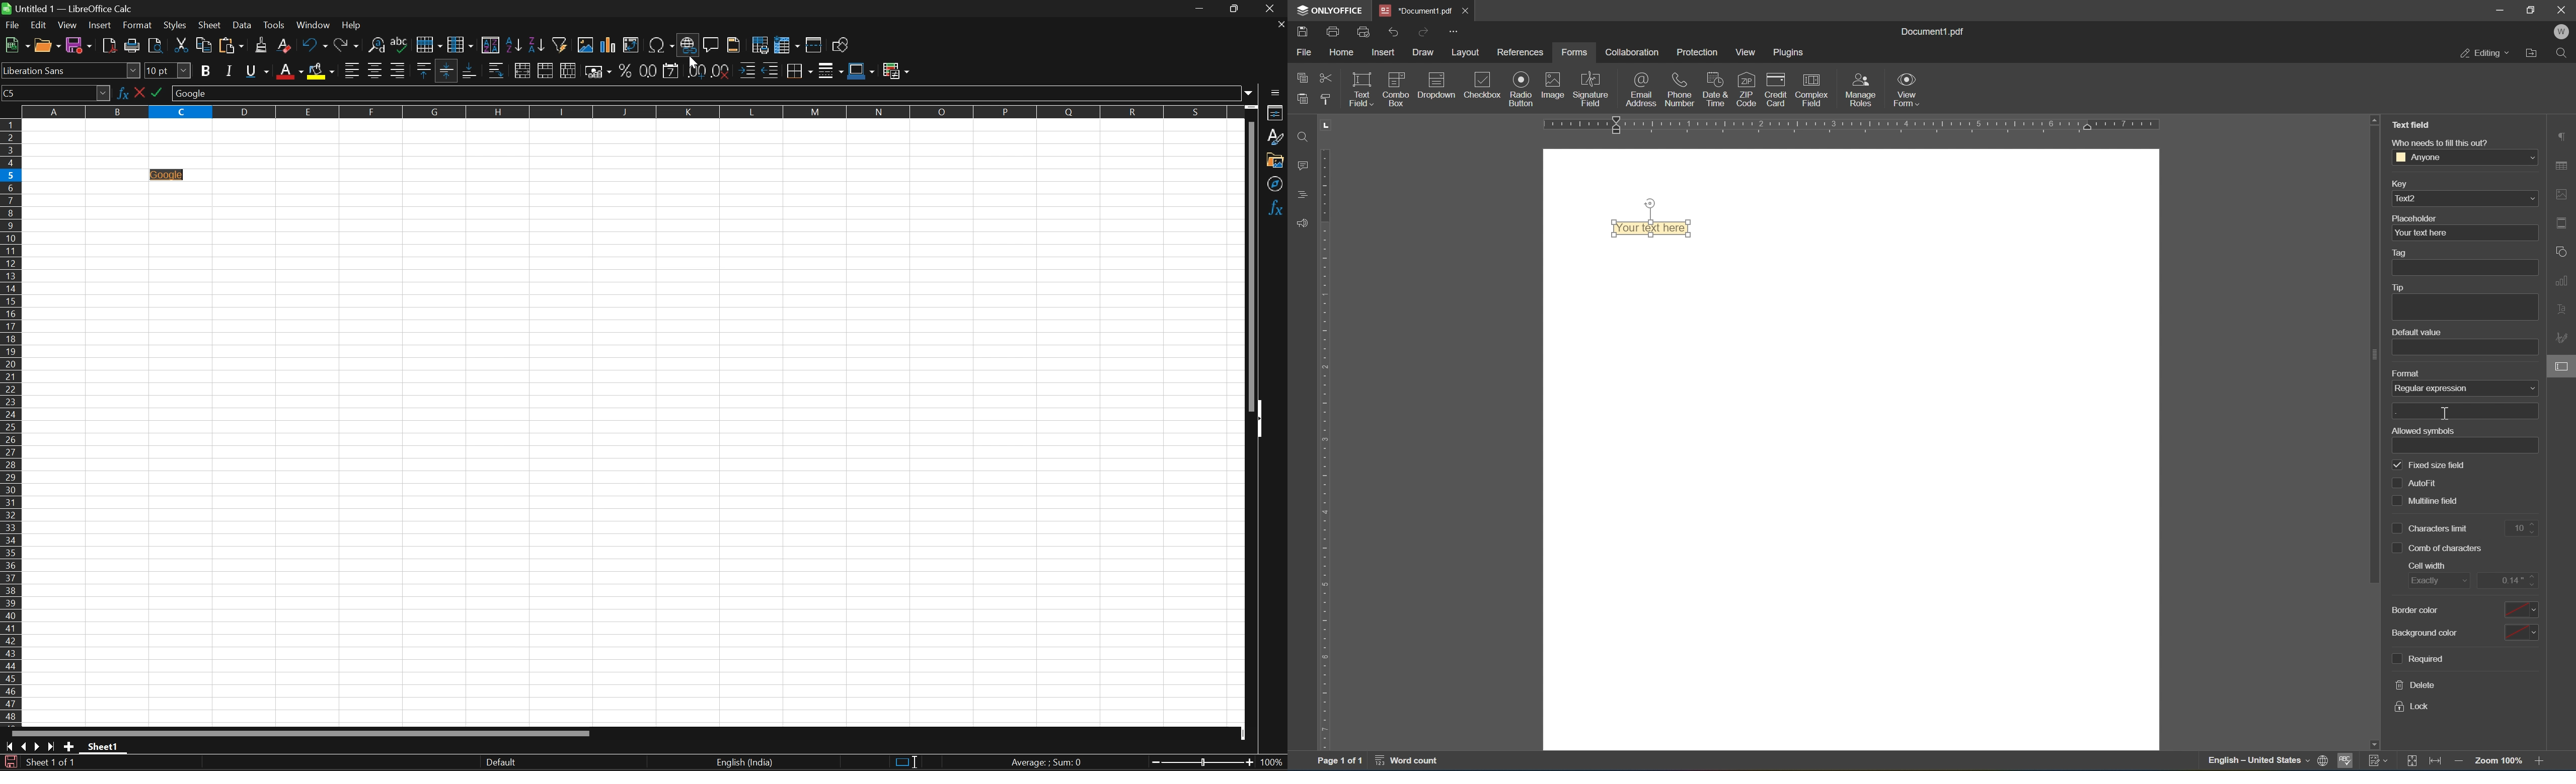 Image resolution: width=2576 pixels, height=784 pixels. What do you see at coordinates (2563, 165) in the screenshot?
I see `table settings` at bounding box center [2563, 165].